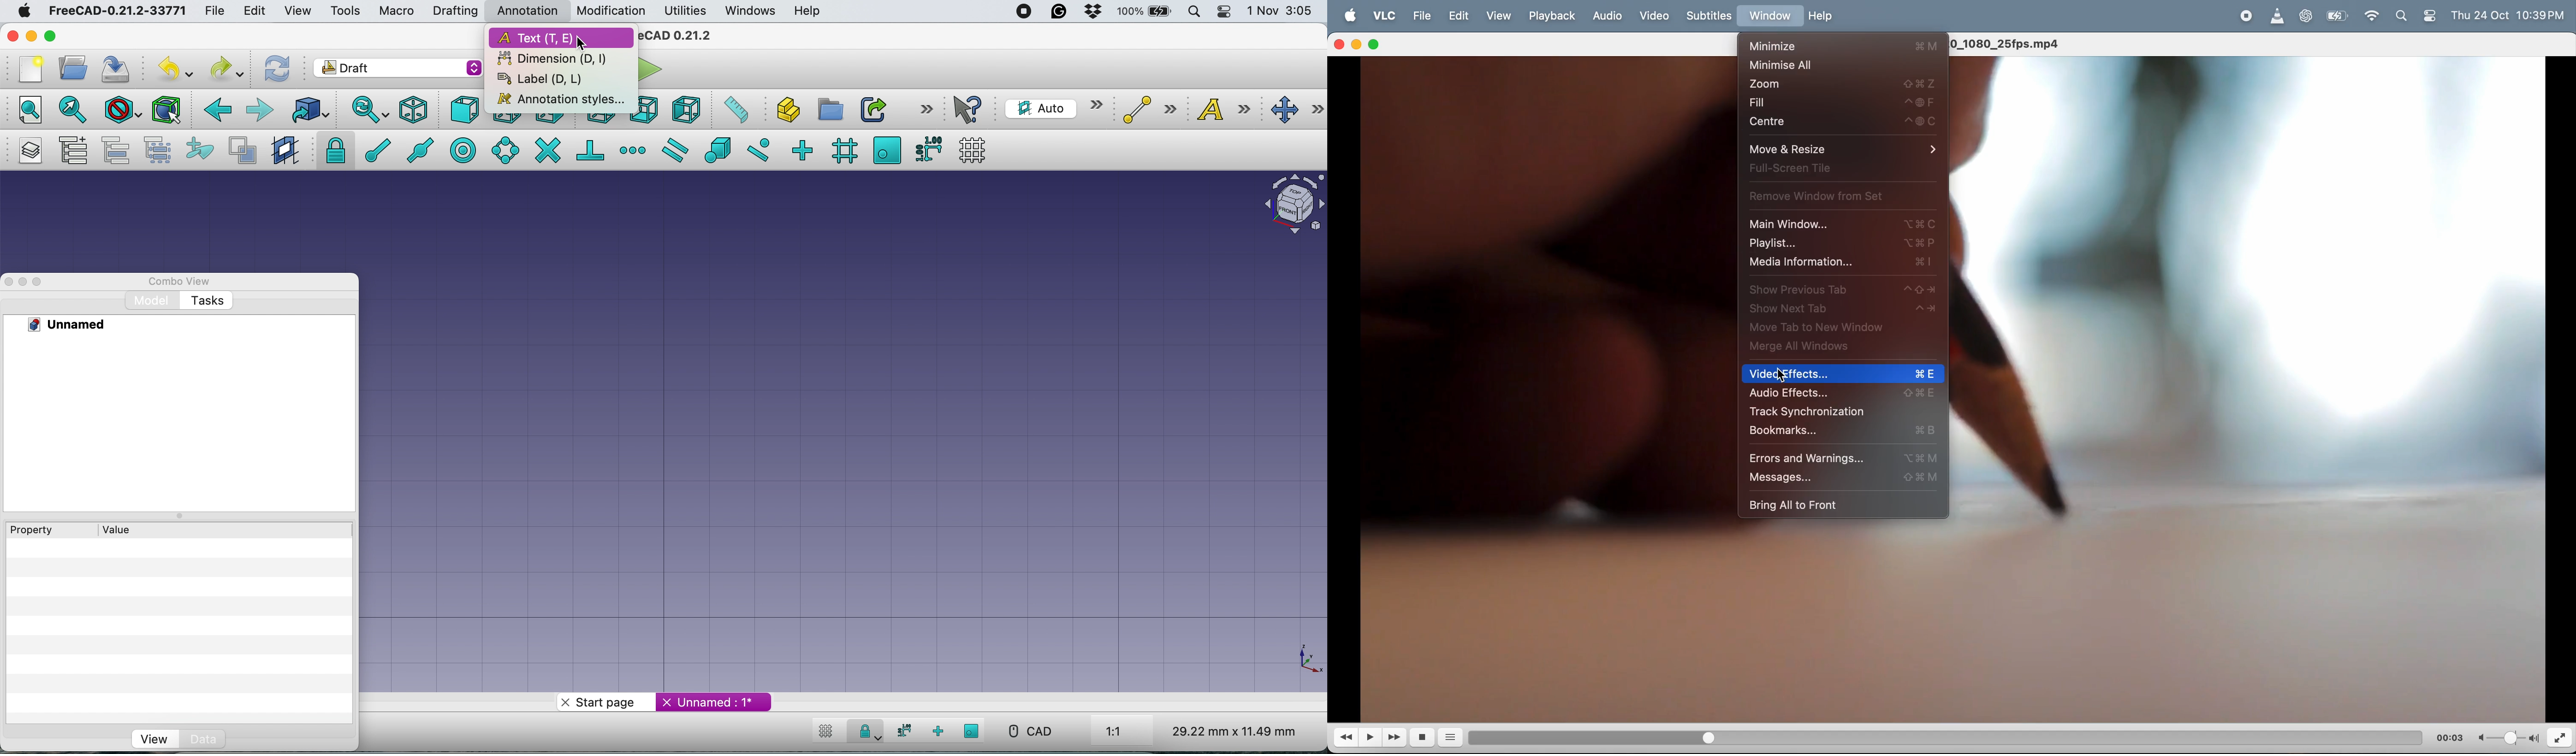 The image size is (2576, 756). Describe the element at coordinates (525, 12) in the screenshot. I see `annotation` at that location.